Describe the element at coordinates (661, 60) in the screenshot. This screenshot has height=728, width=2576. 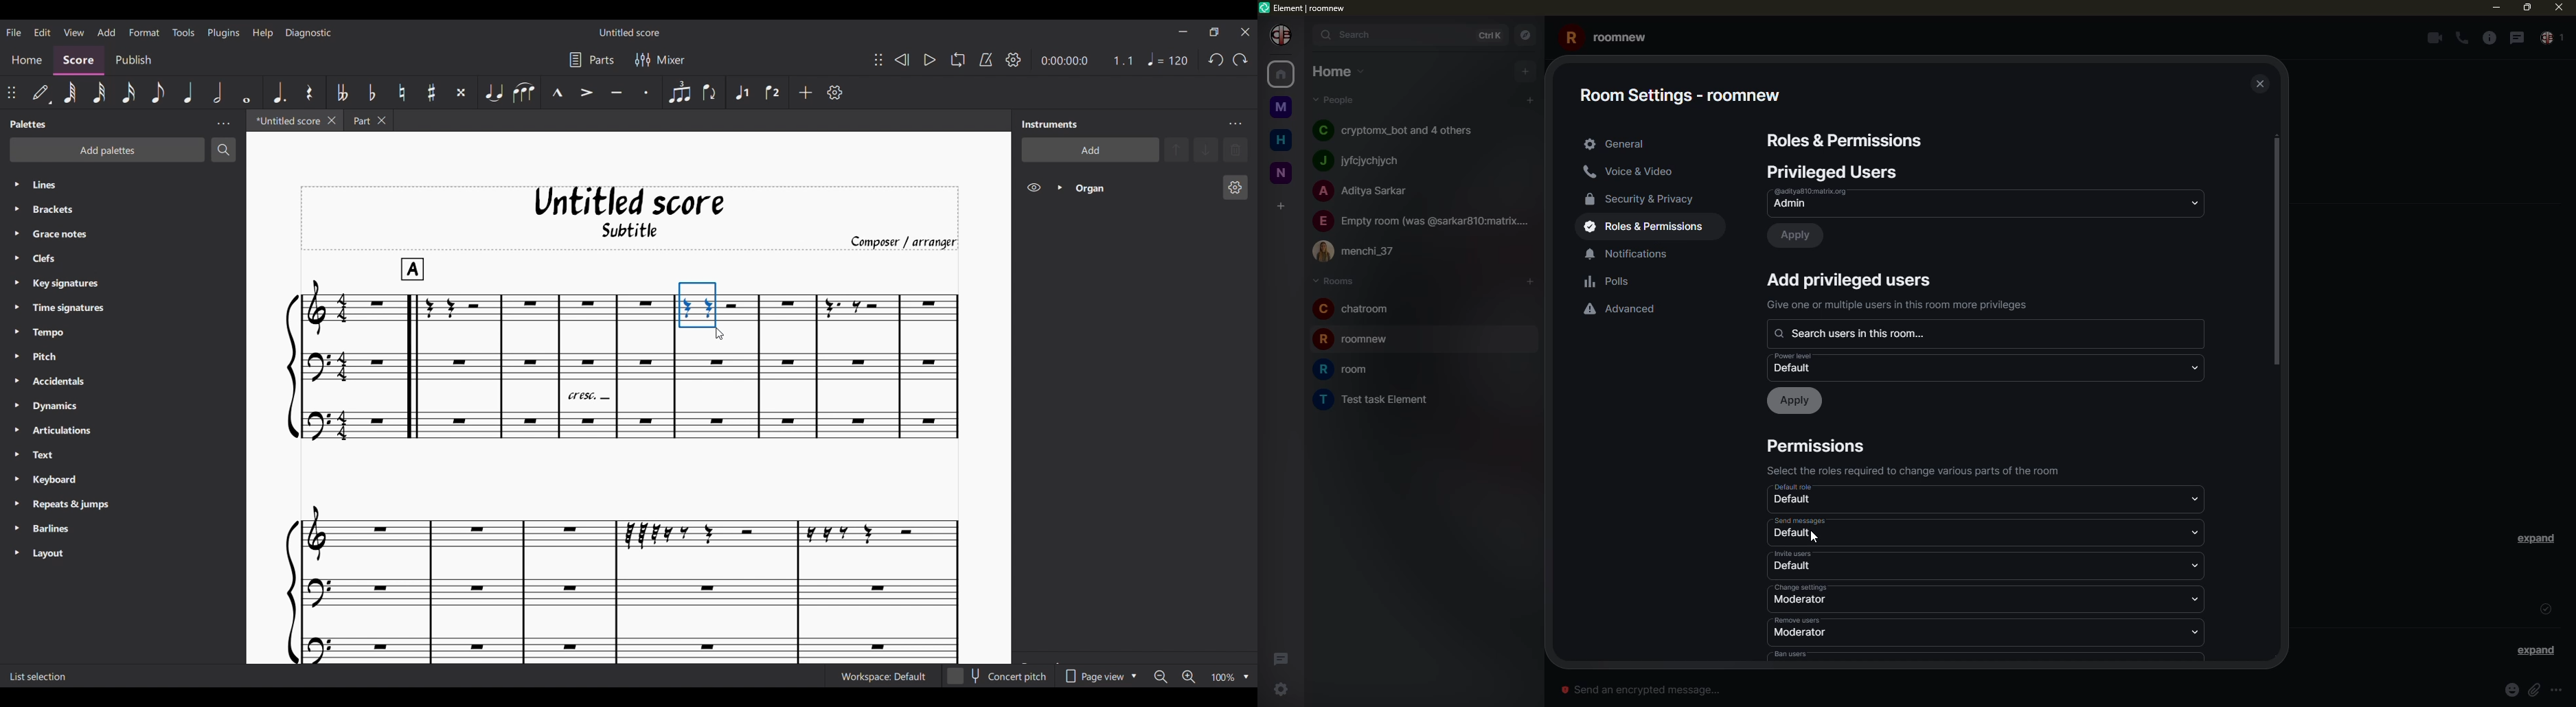
I see `Mixer settings` at that location.